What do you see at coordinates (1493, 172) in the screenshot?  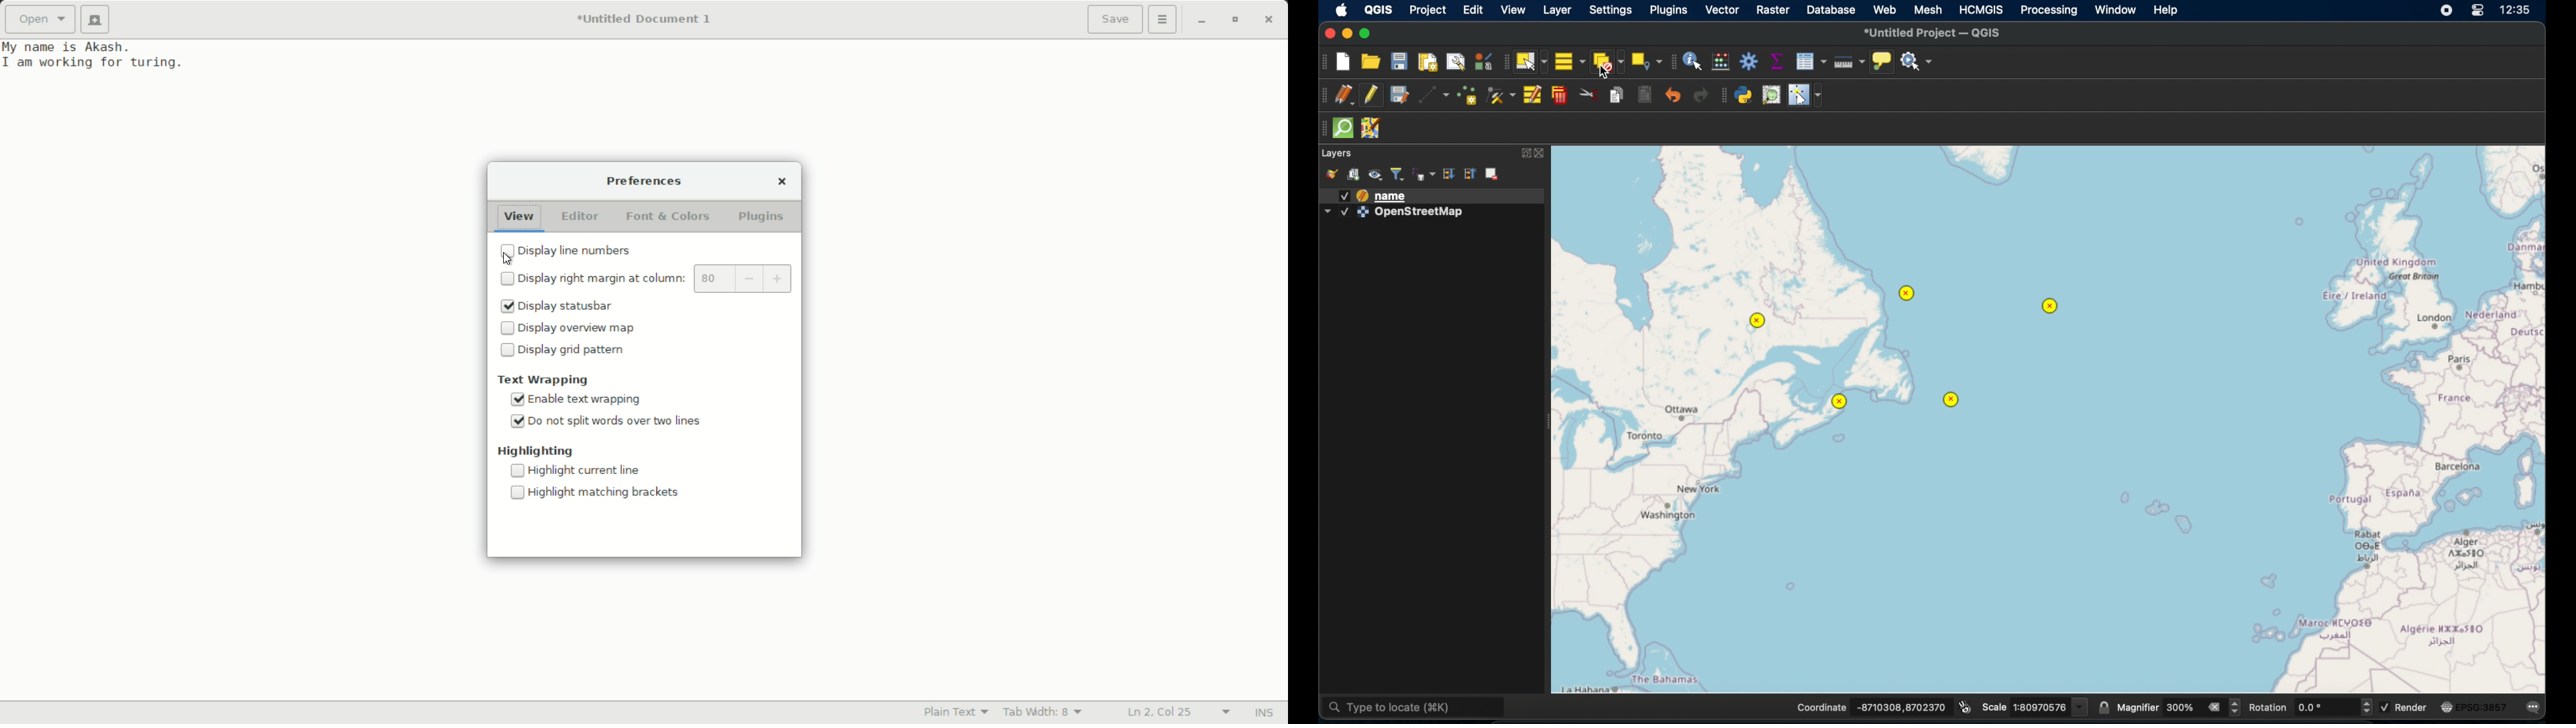 I see `remove layer/group` at bounding box center [1493, 172].